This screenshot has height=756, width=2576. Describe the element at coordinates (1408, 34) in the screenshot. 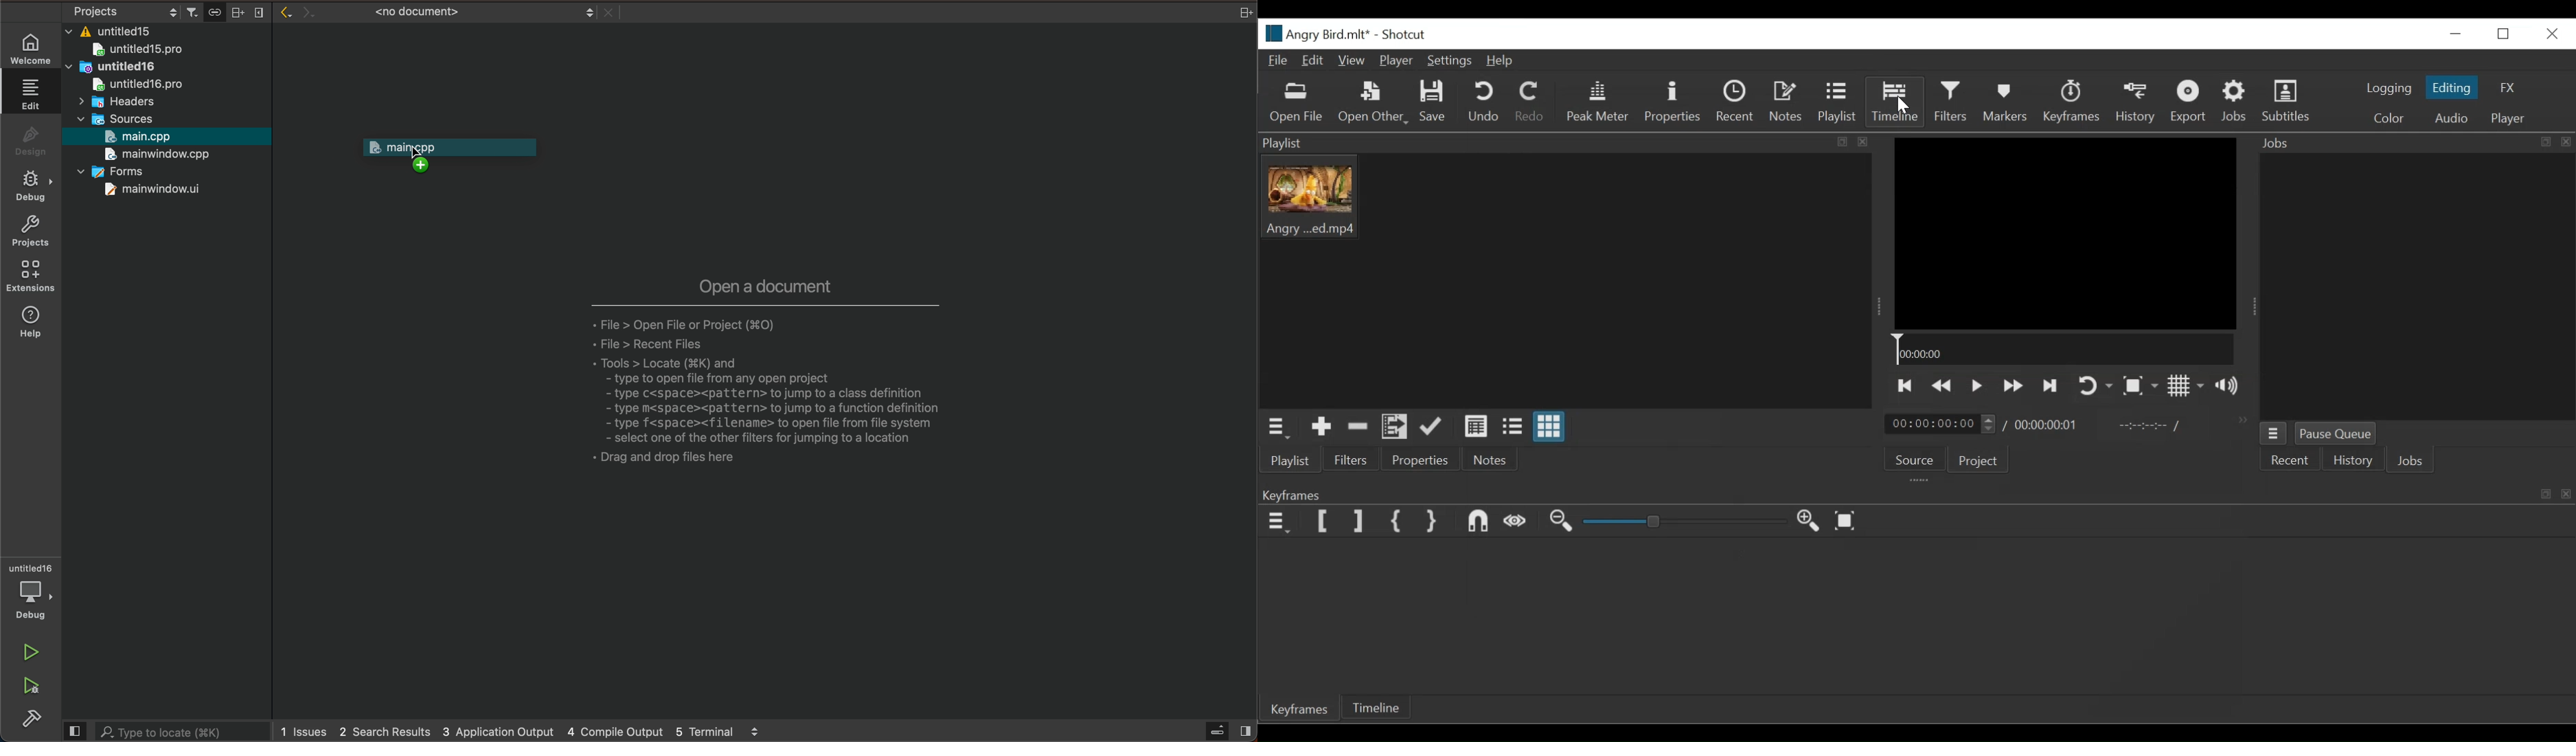

I see `Shotcut` at that location.